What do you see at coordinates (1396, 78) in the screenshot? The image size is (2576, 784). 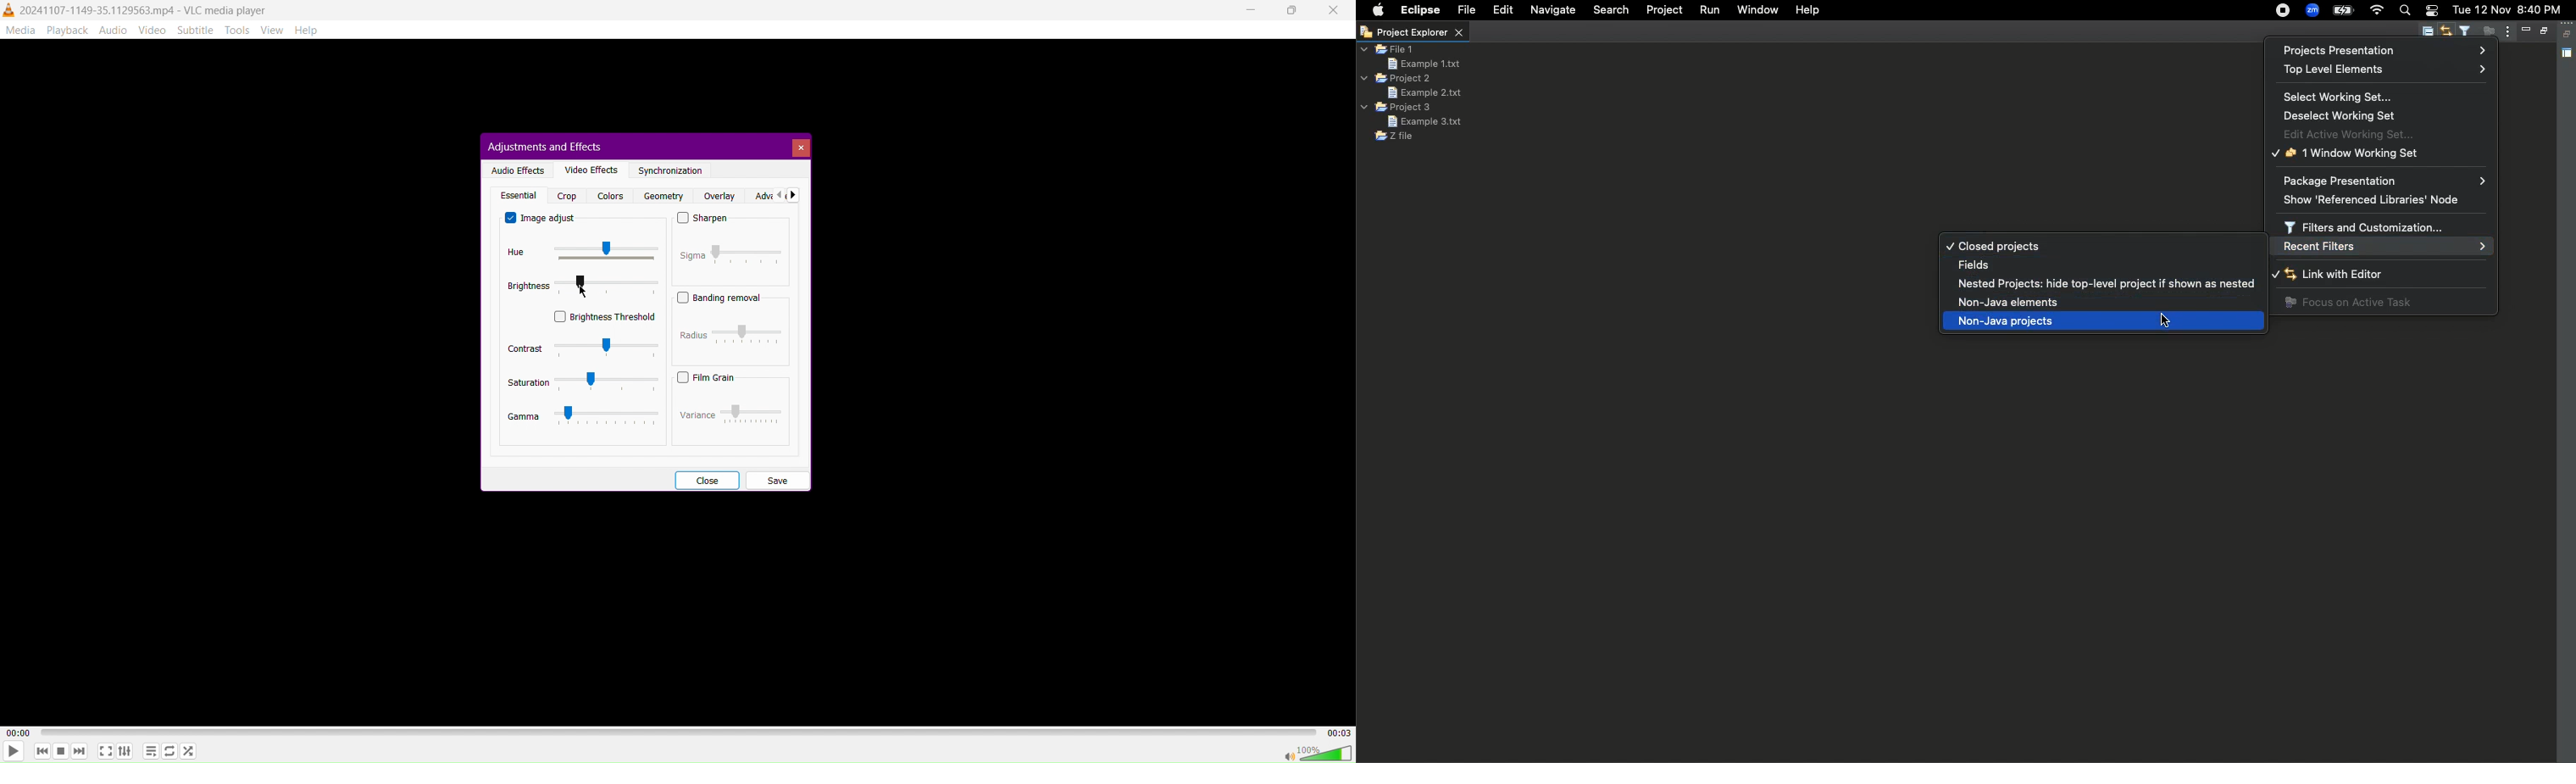 I see `Project 2` at bounding box center [1396, 78].